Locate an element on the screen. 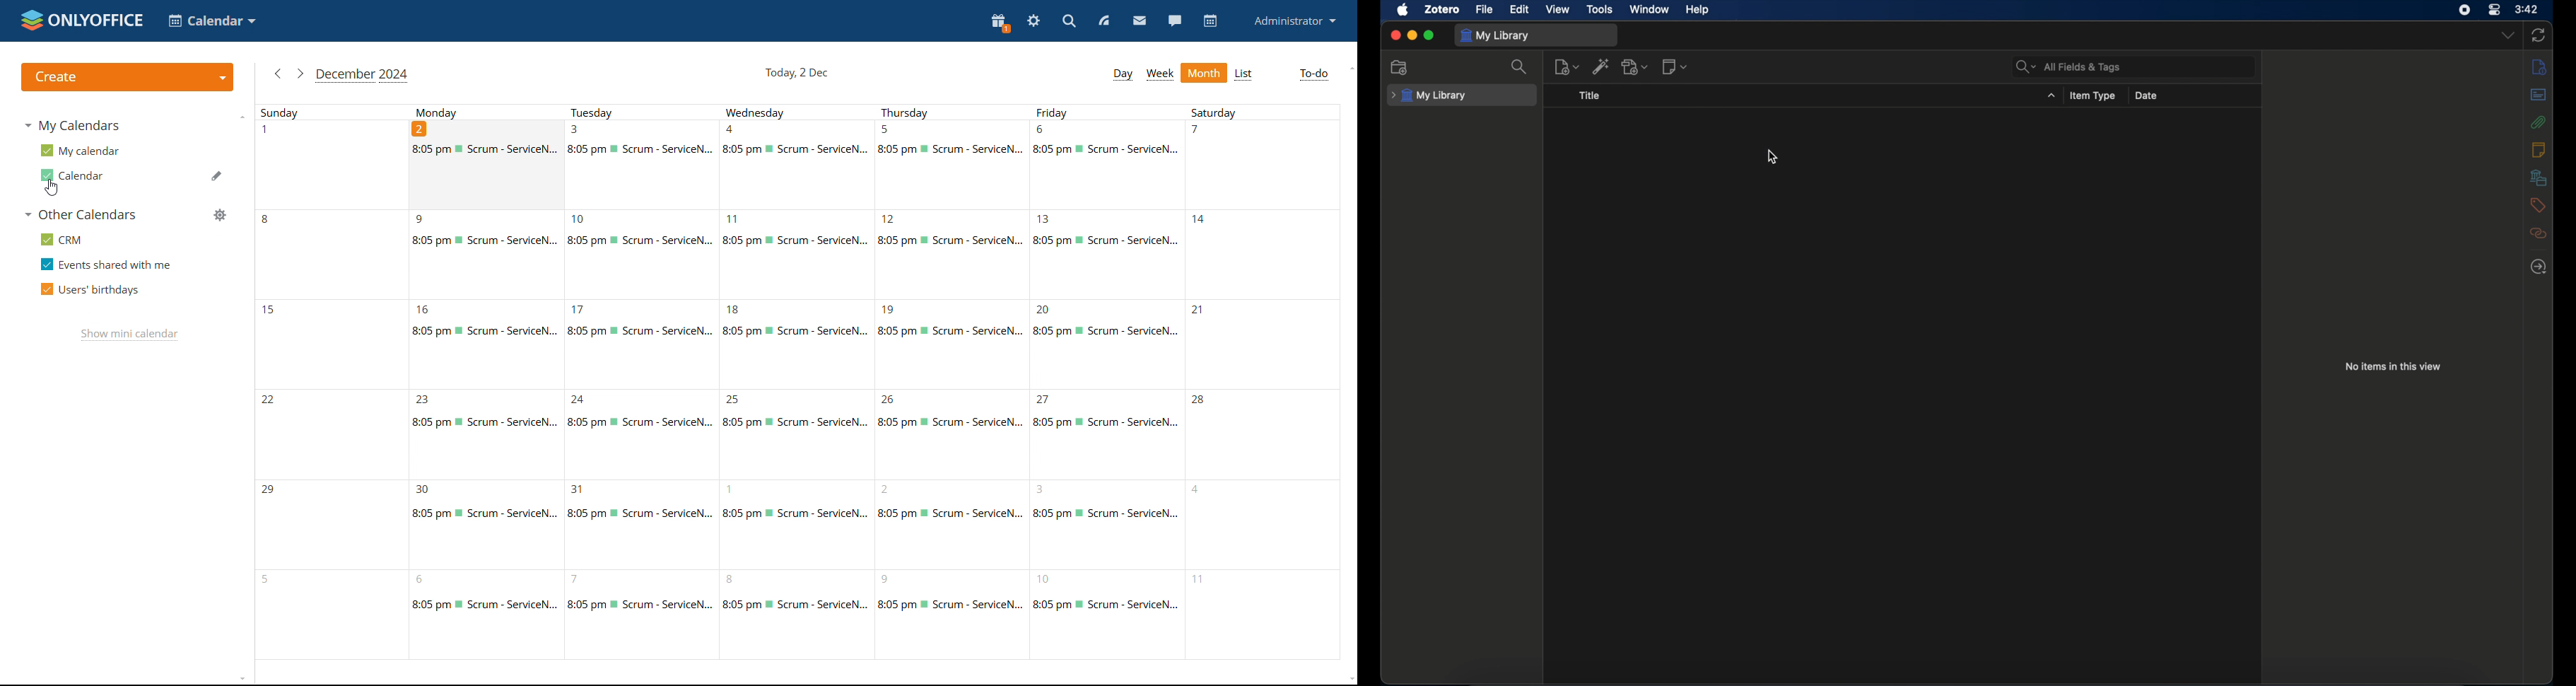 Image resolution: width=2576 pixels, height=700 pixels. 10 is located at coordinates (640, 253).